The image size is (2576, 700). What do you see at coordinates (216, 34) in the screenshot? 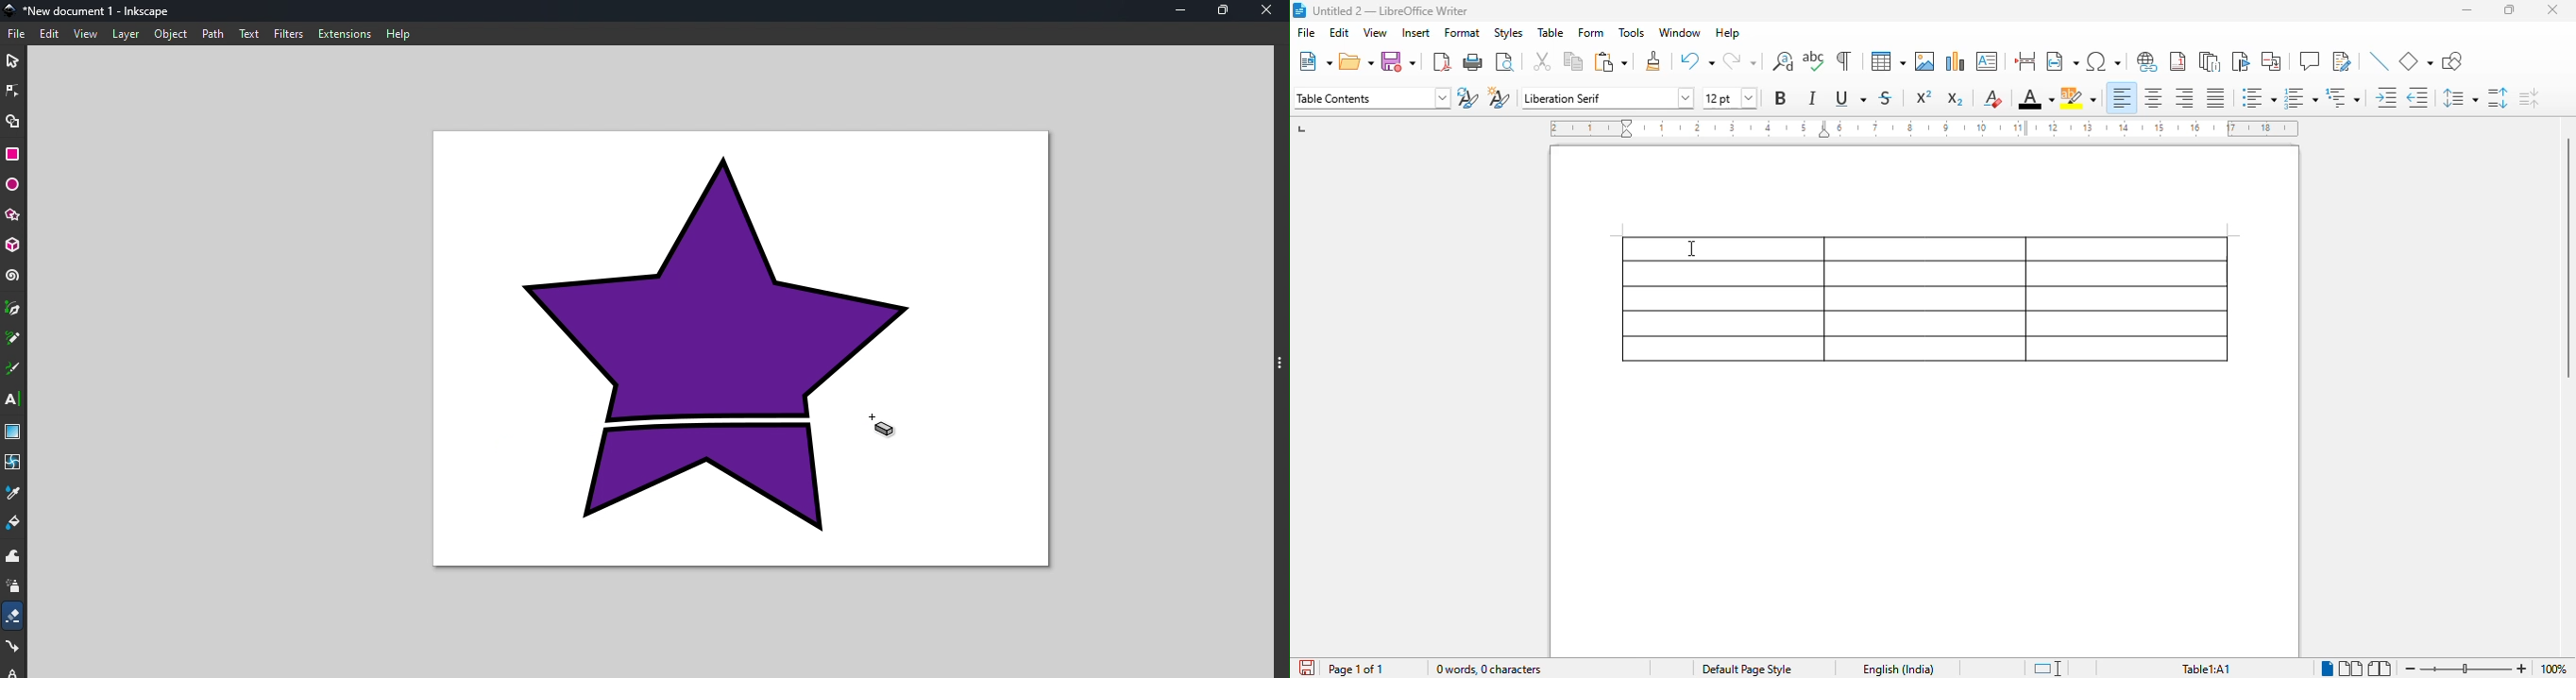
I see `path` at bounding box center [216, 34].